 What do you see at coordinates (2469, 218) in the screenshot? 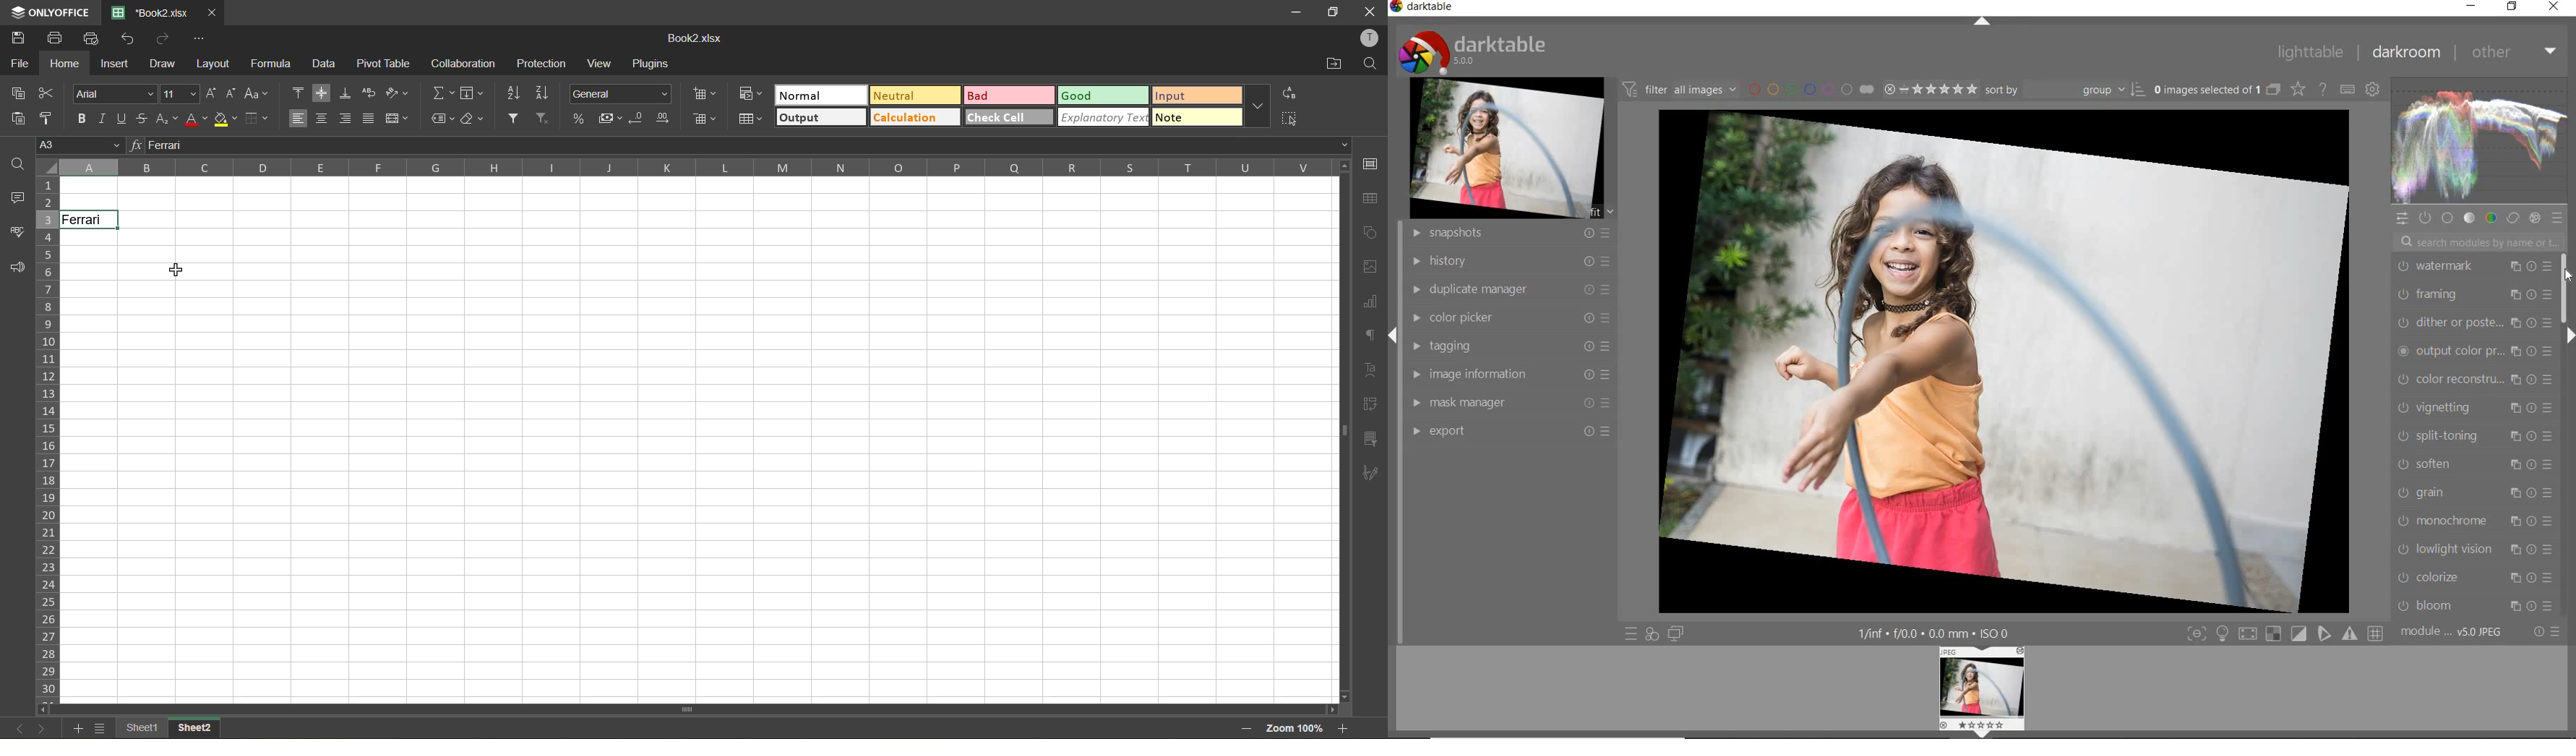
I see `tone` at bounding box center [2469, 218].